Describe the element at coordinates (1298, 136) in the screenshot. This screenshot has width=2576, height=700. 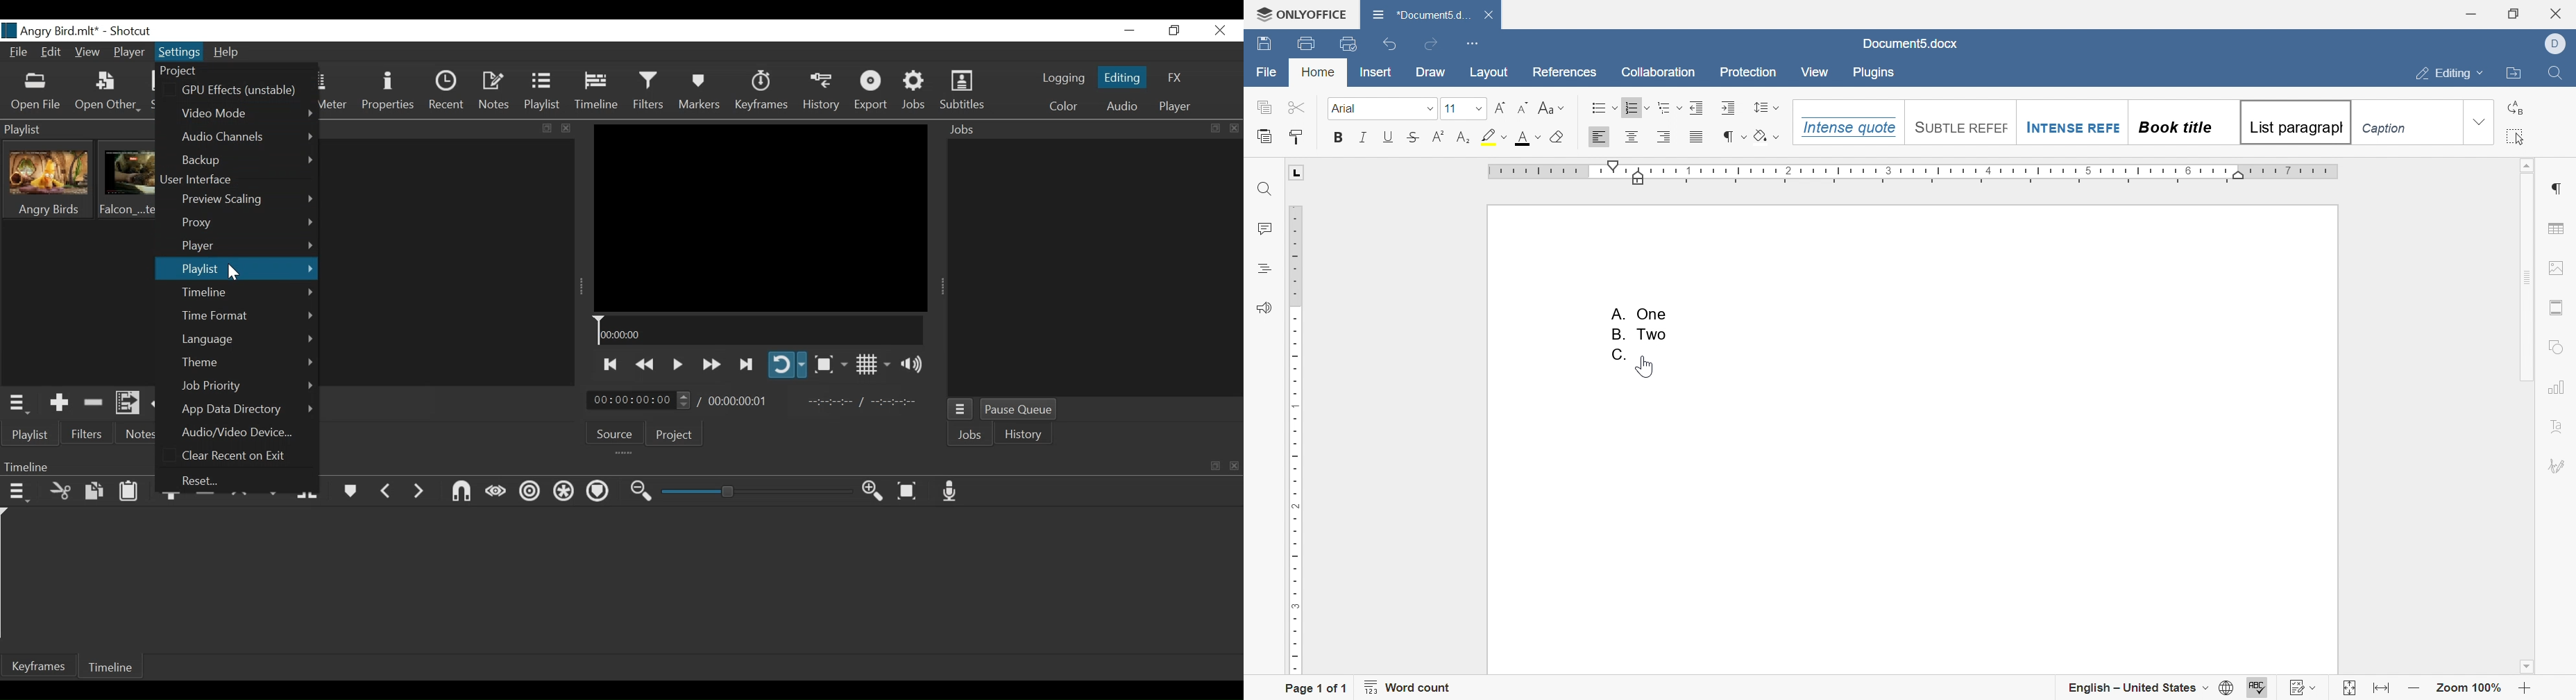
I see `Copy style` at that location.